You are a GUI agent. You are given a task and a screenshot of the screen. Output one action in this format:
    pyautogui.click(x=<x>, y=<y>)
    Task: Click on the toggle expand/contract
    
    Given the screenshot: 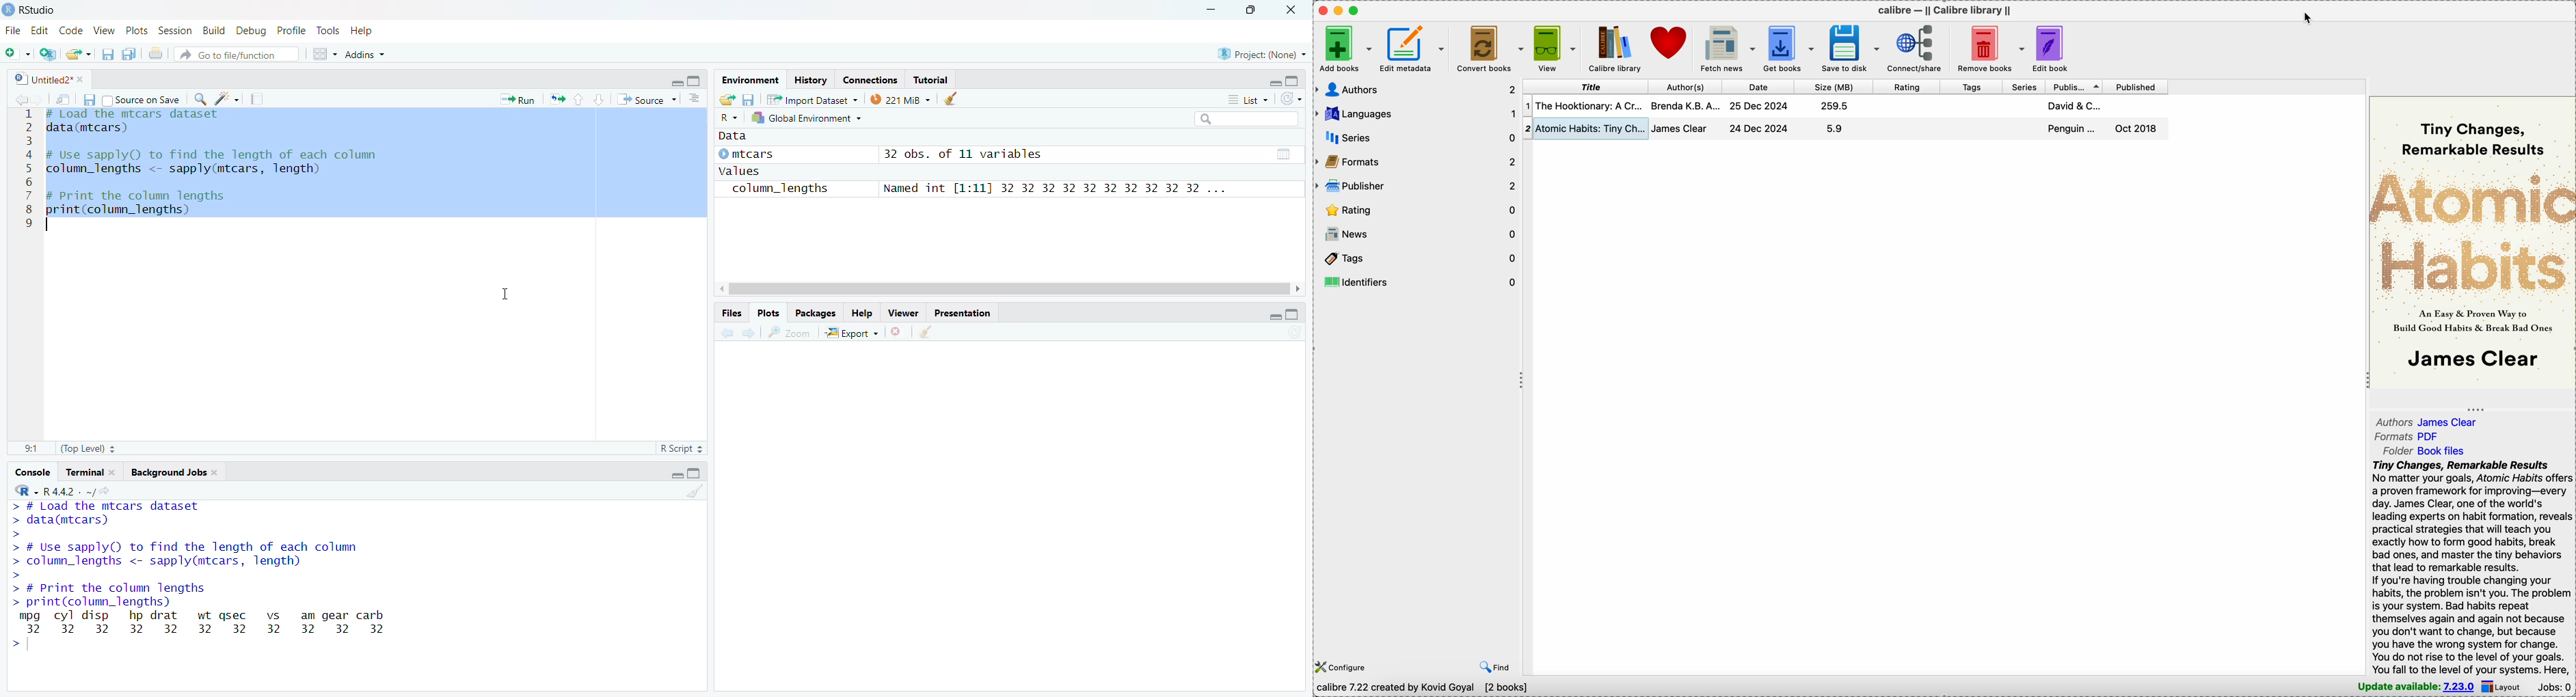 What is the action you would take?
    pyautogui.click(x=1522, y=380)
    